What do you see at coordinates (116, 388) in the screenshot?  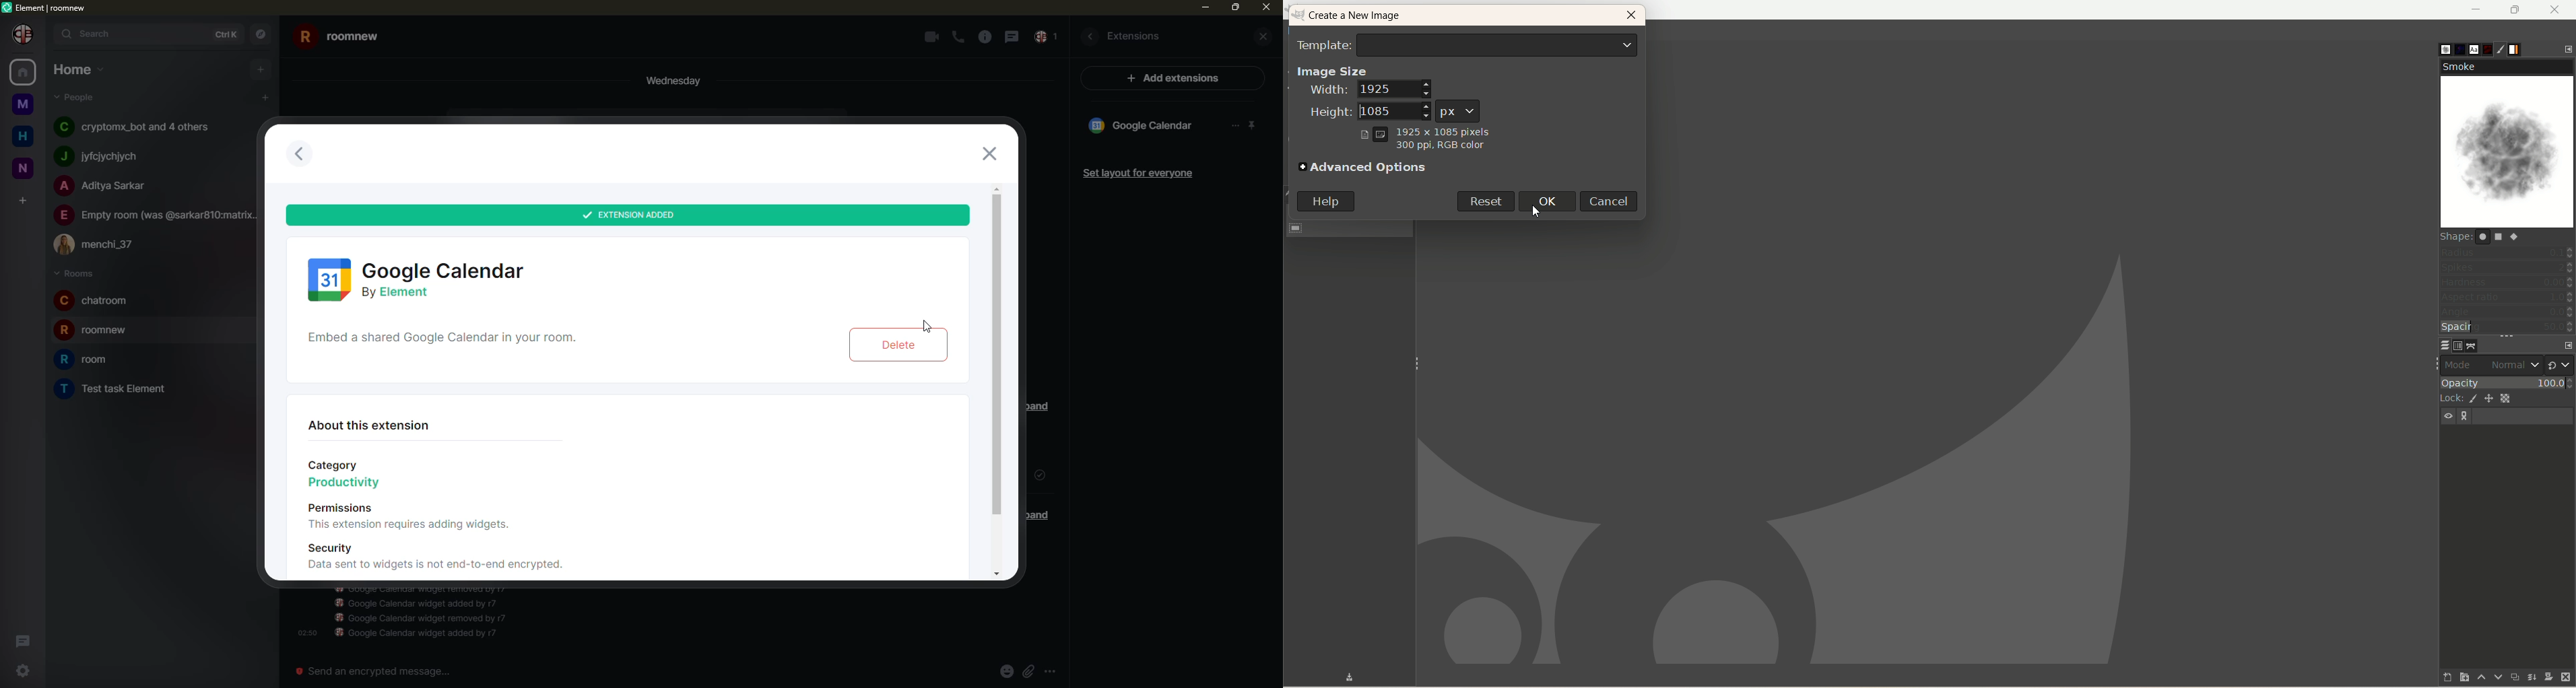 I see `room` at bounding box center [116, 388].